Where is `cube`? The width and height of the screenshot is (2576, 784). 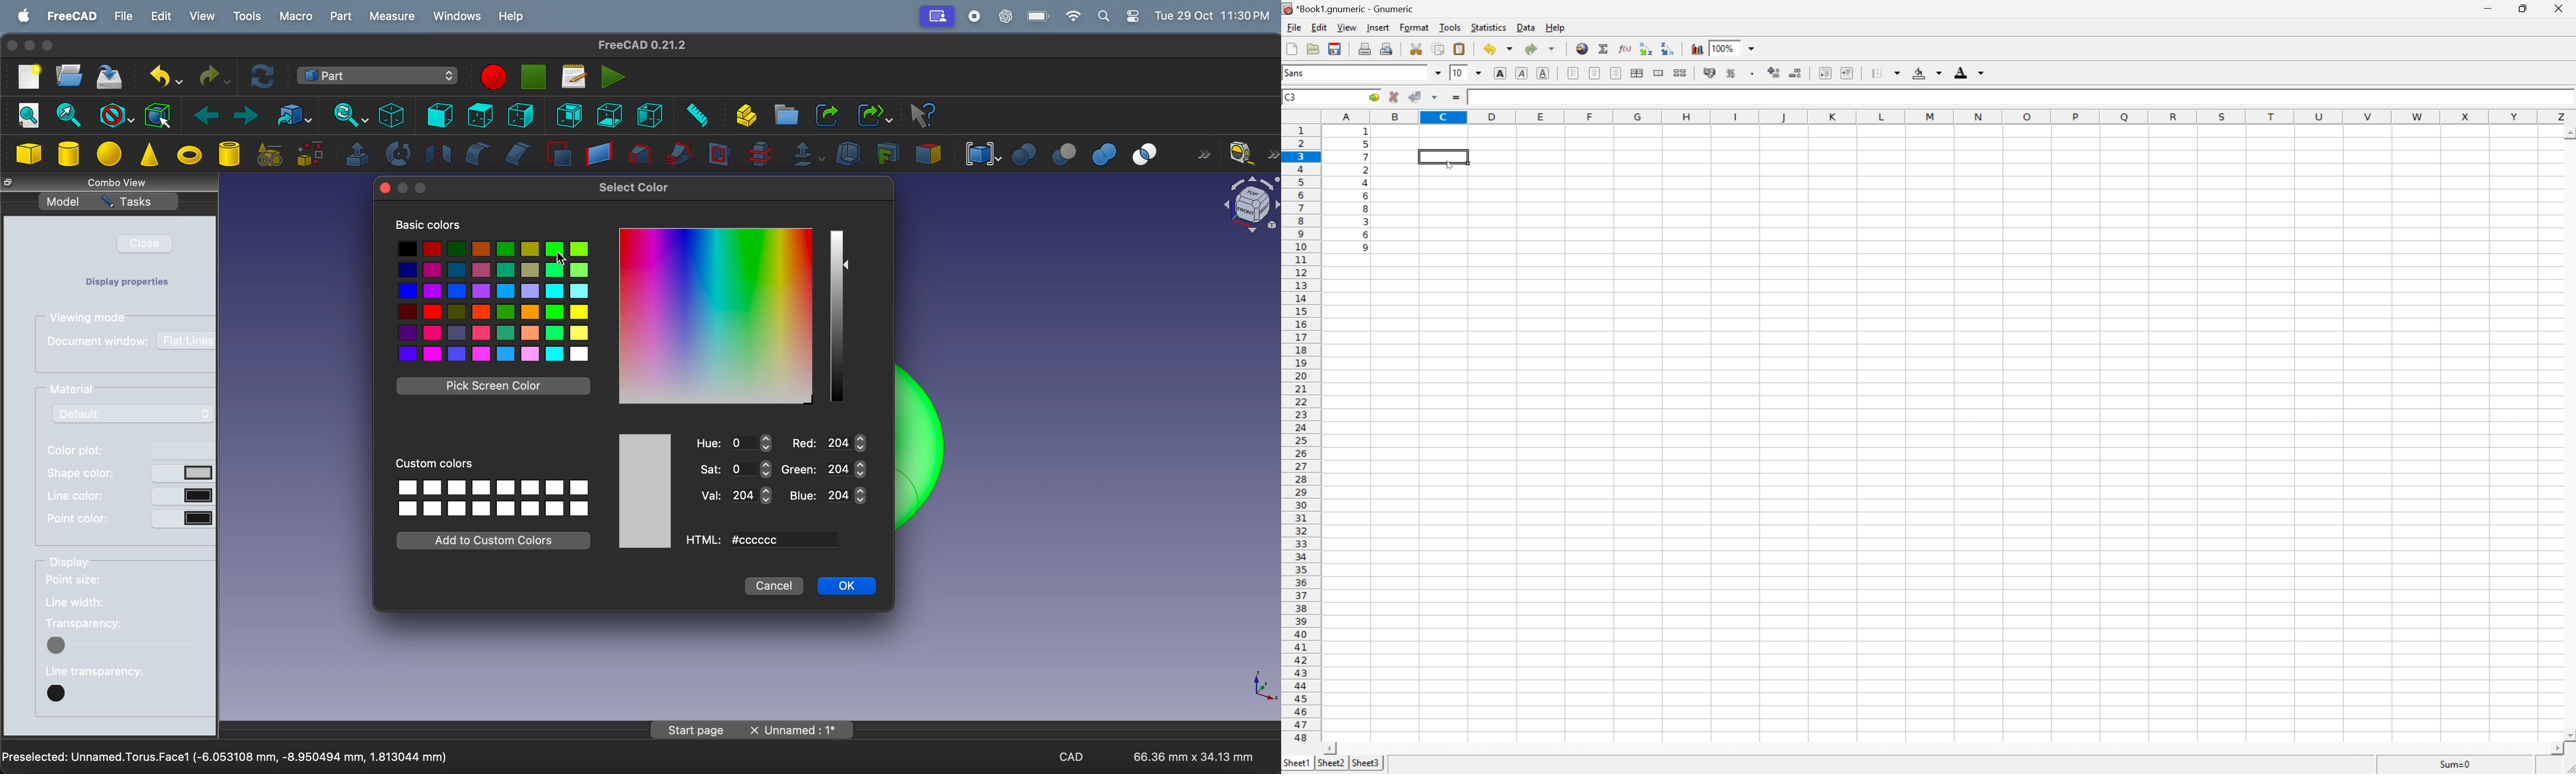 cube is located at coordinates (31, 154).